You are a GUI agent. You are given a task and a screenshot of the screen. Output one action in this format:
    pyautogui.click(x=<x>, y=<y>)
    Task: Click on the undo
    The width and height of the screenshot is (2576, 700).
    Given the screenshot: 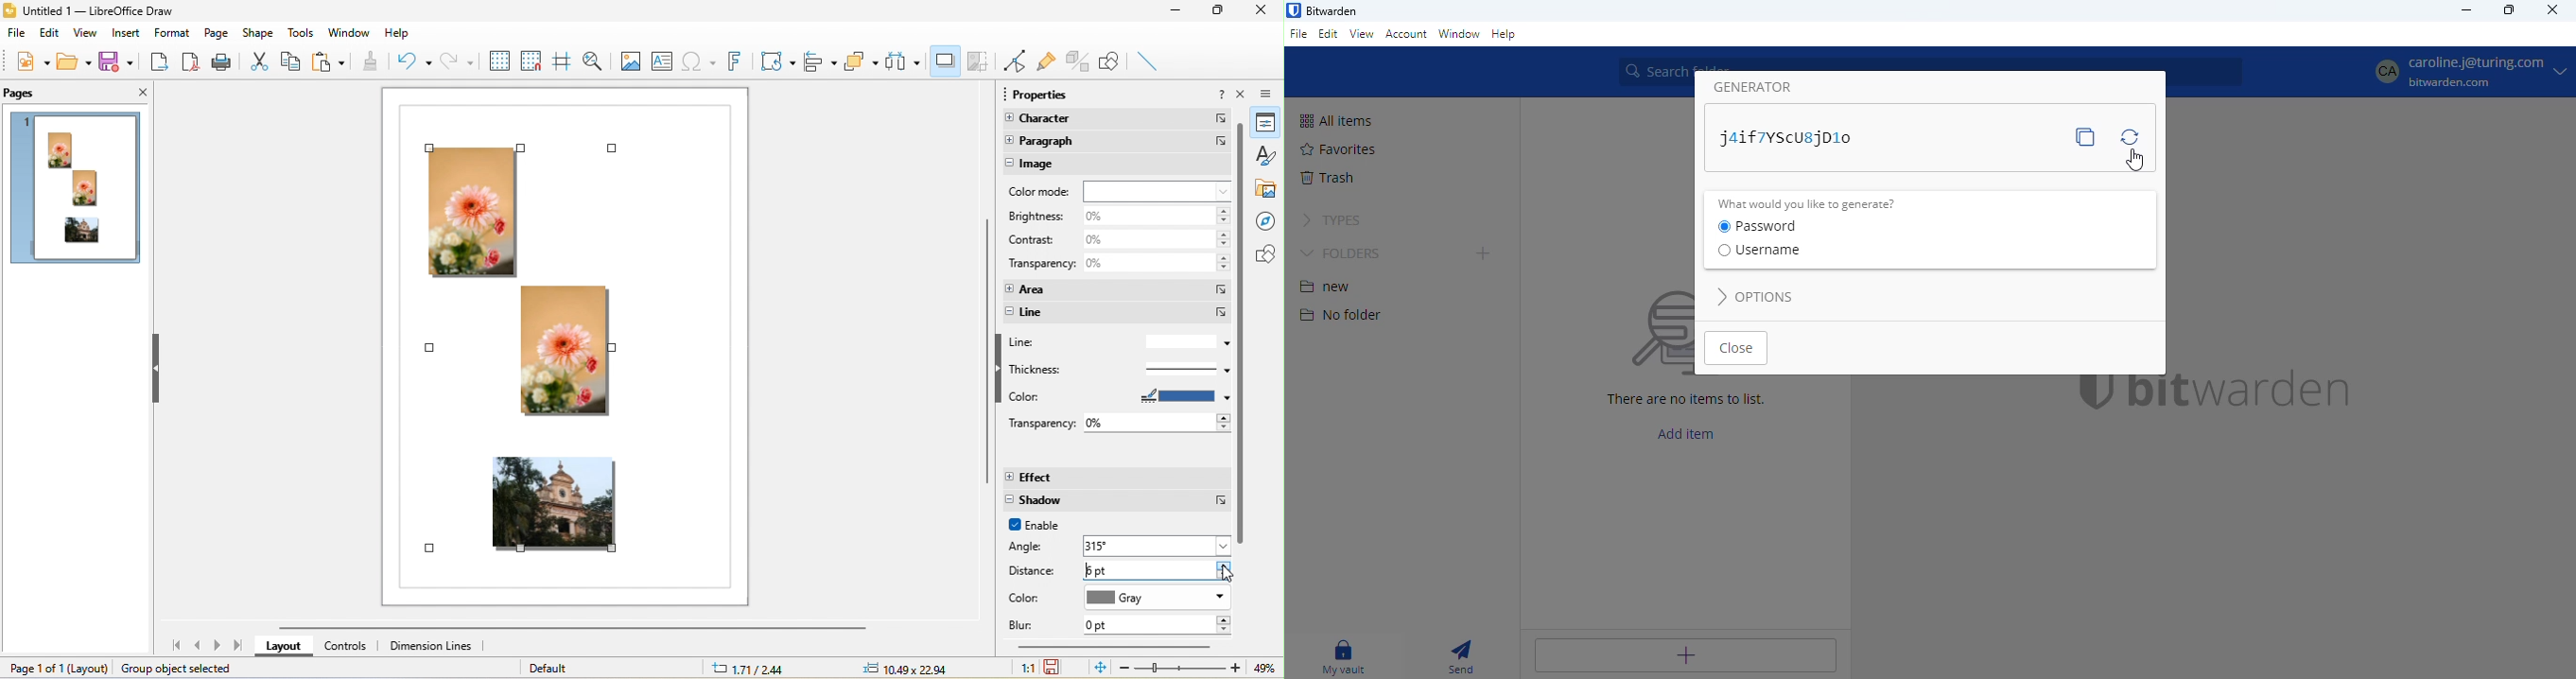 What is the action you would take?
    pyautogui.click(x=412, y=60)
    